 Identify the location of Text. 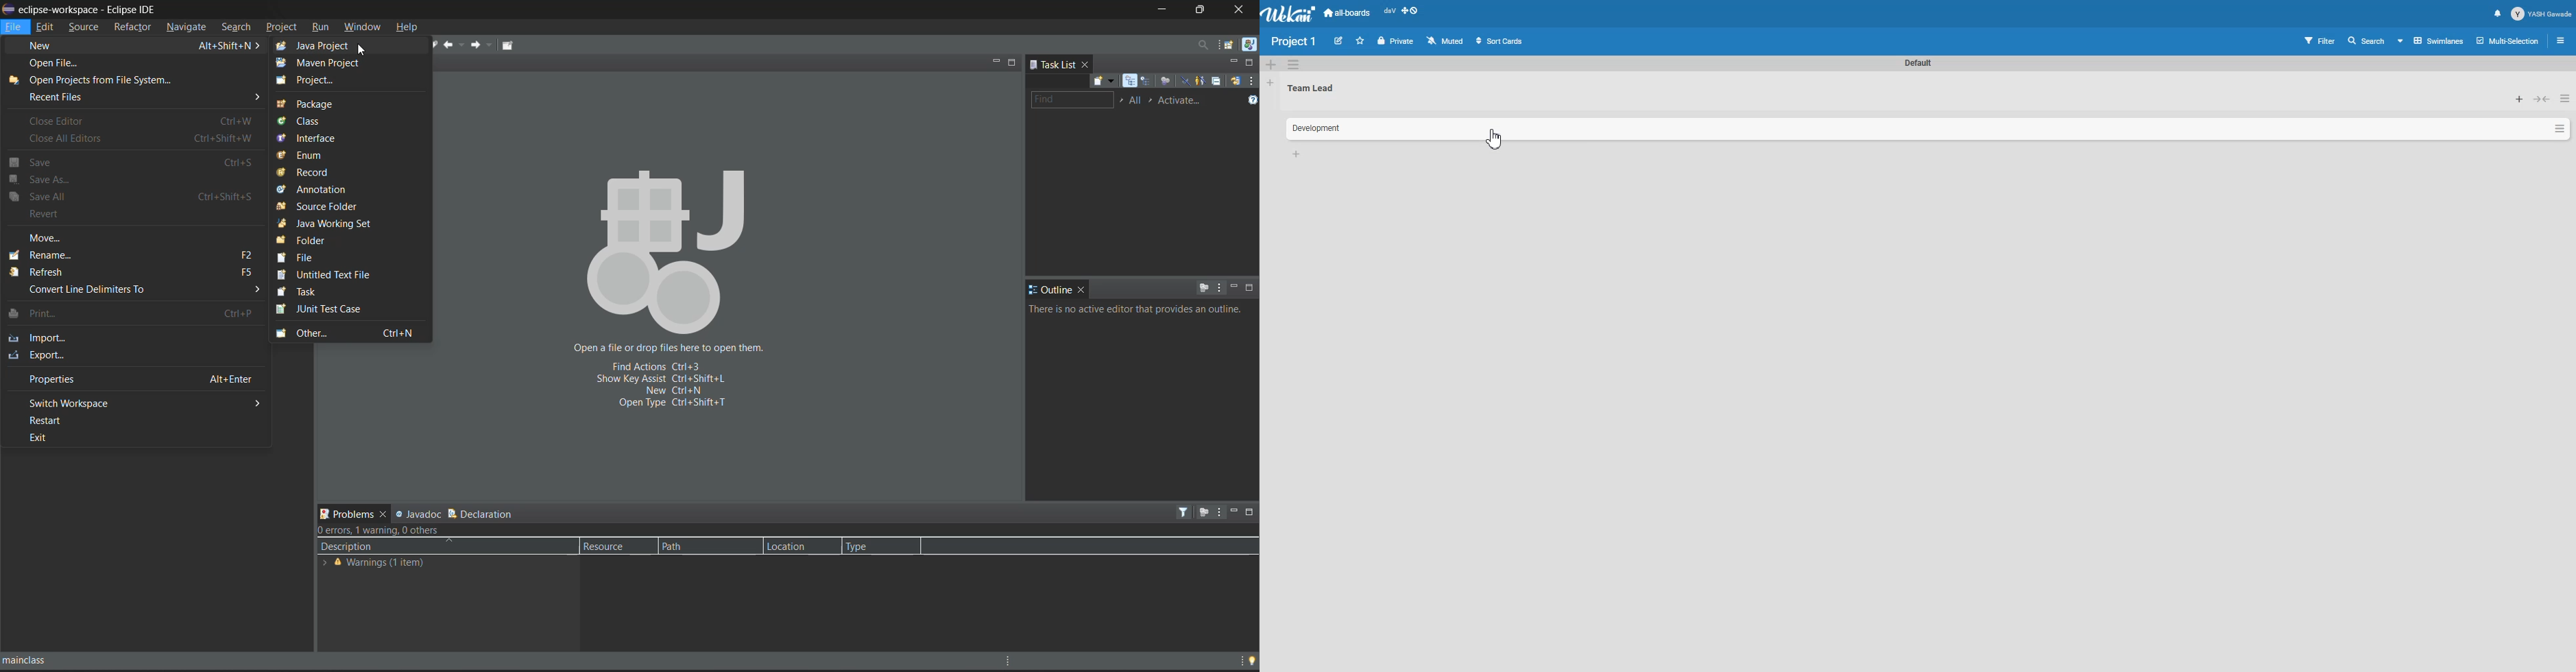
(1318, 127).